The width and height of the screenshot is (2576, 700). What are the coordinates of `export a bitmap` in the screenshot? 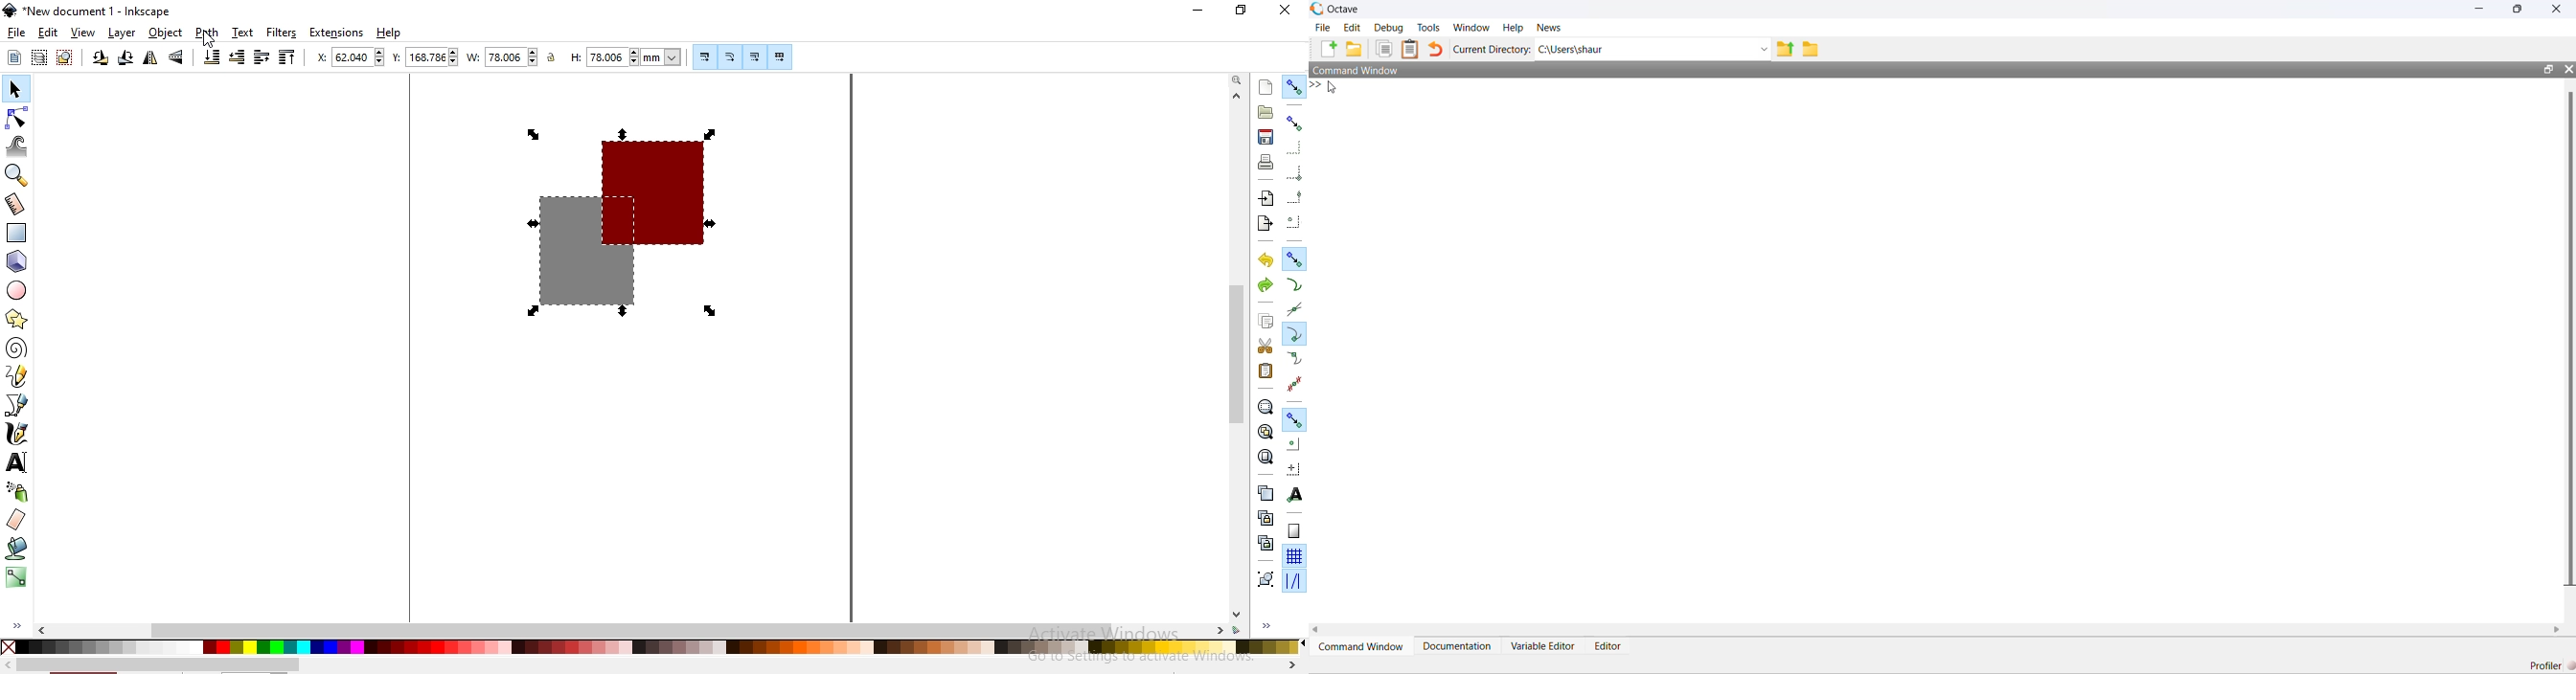 It's located at (1264, 224).